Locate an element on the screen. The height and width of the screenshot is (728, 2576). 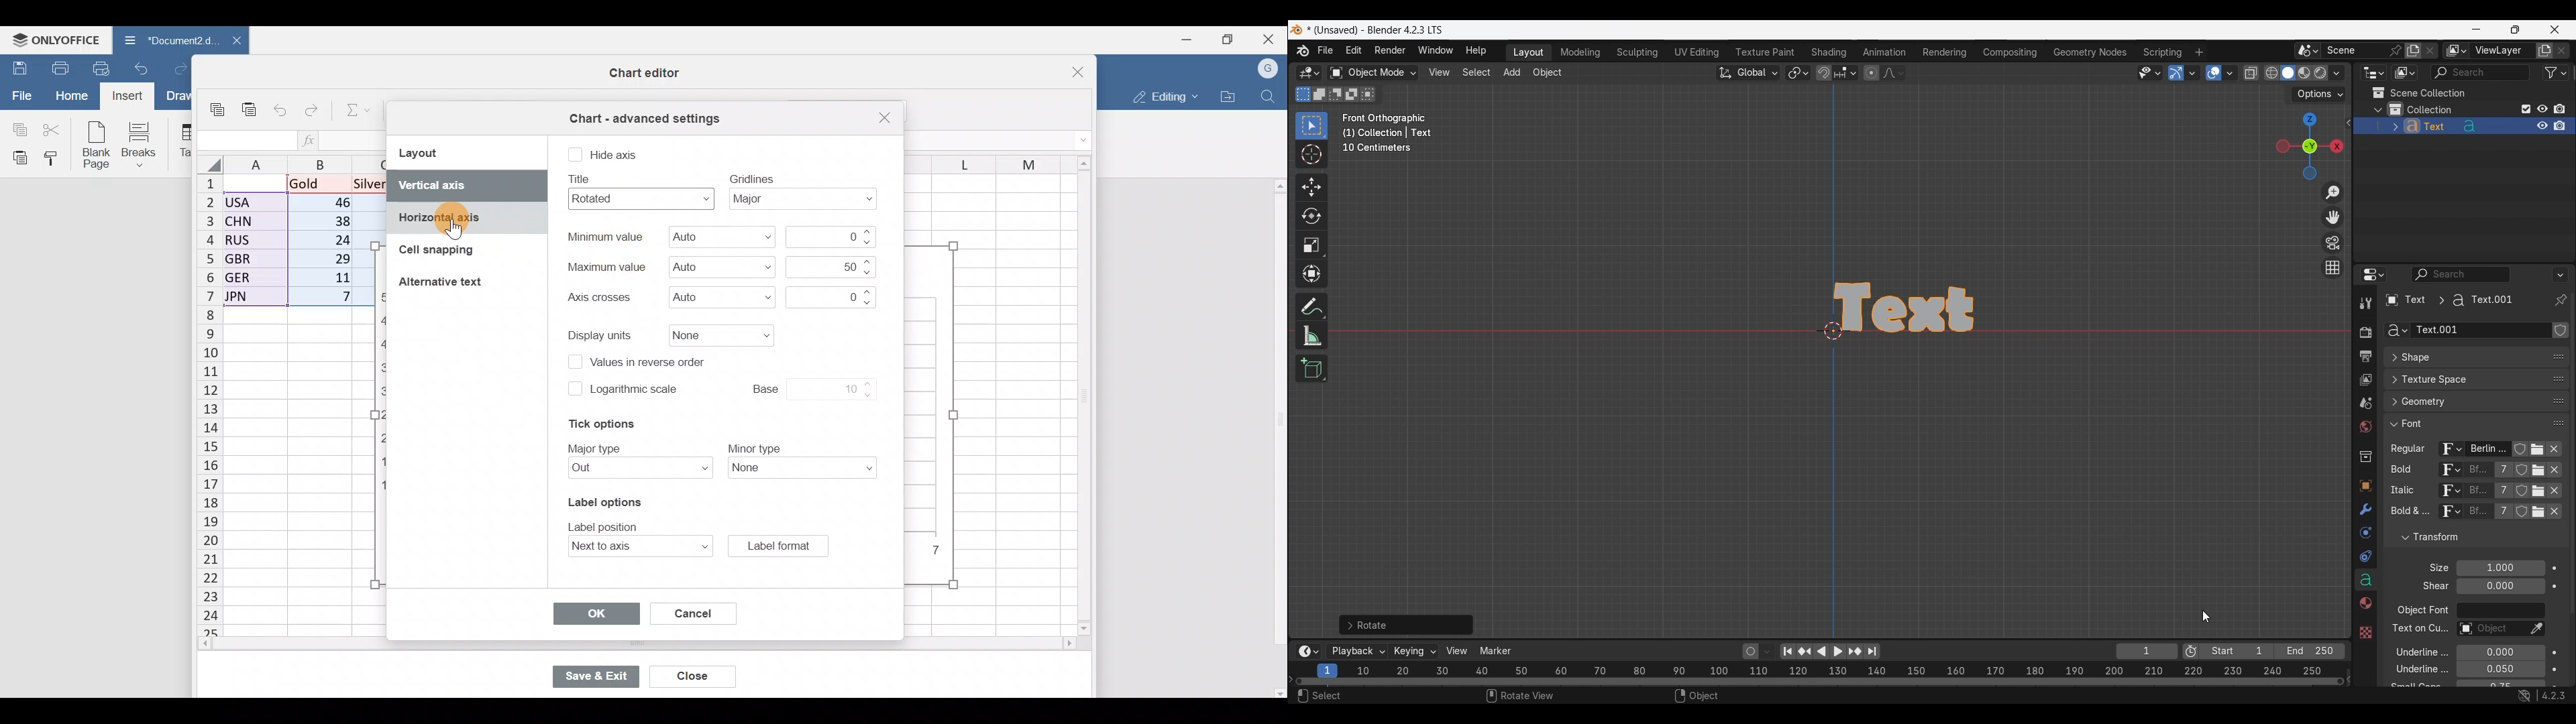
Select is located at coordinates (1354, 697).